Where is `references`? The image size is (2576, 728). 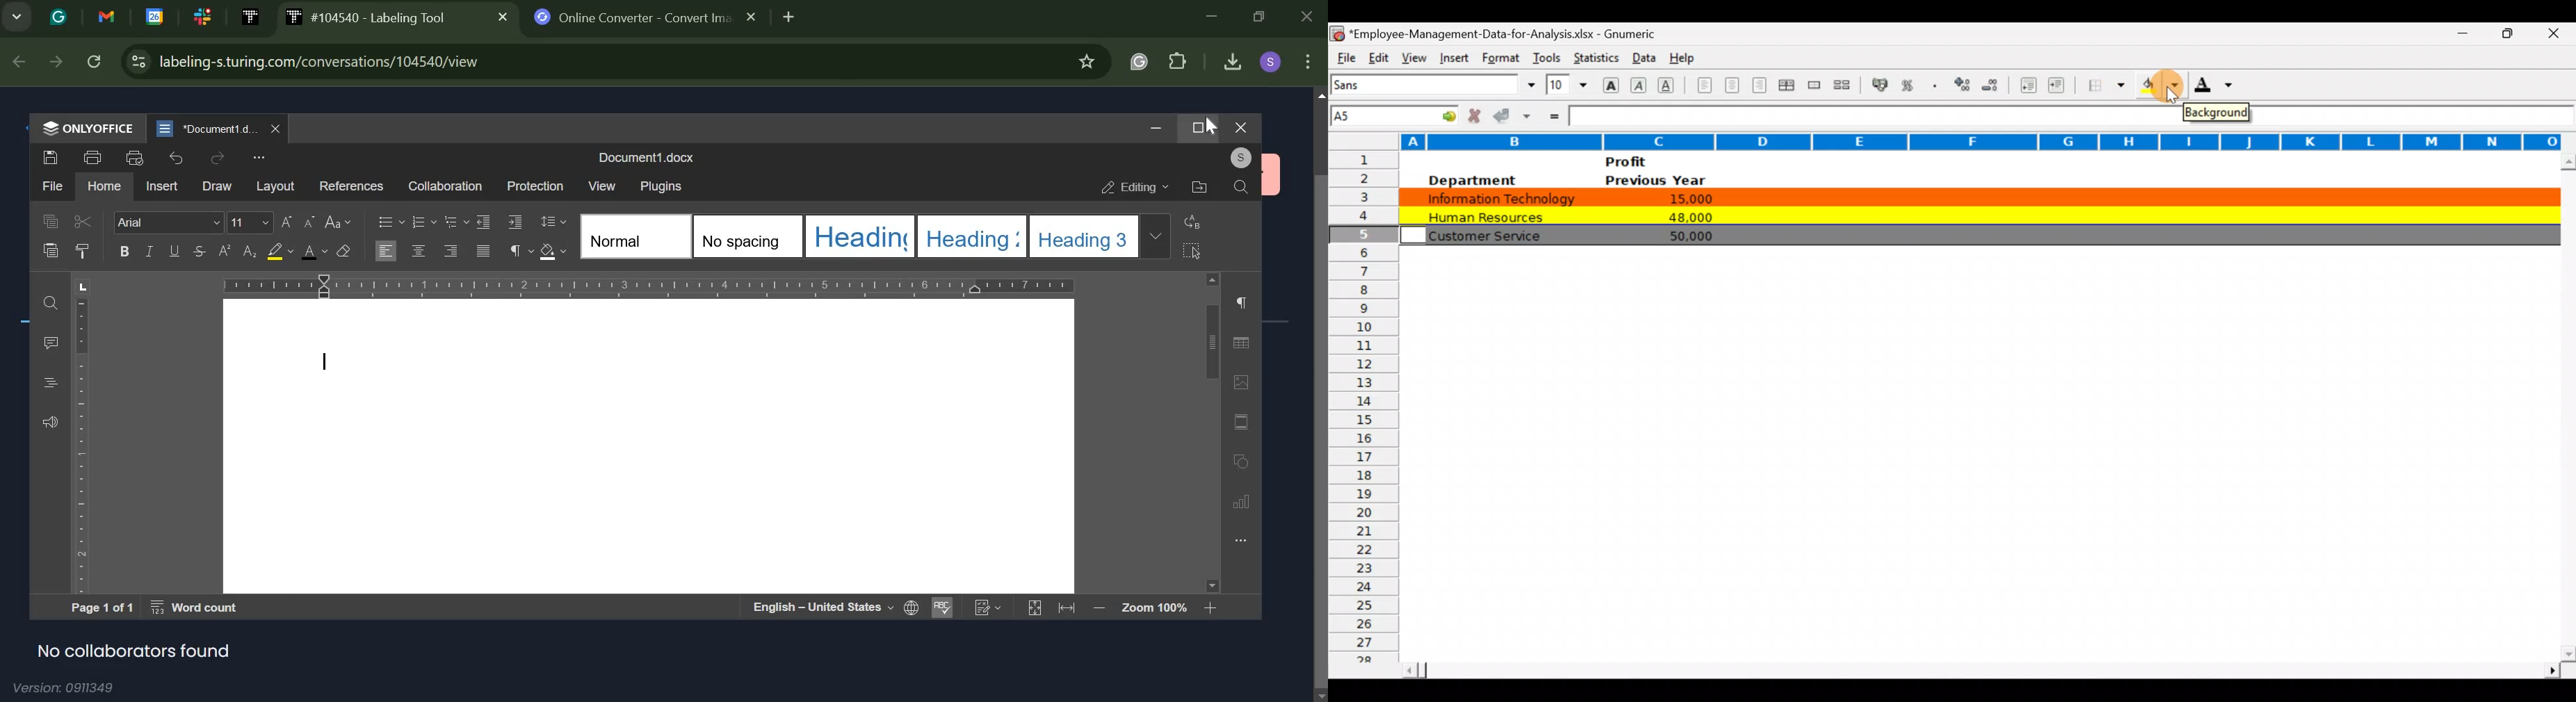 references is located at coordinates (350, 186).